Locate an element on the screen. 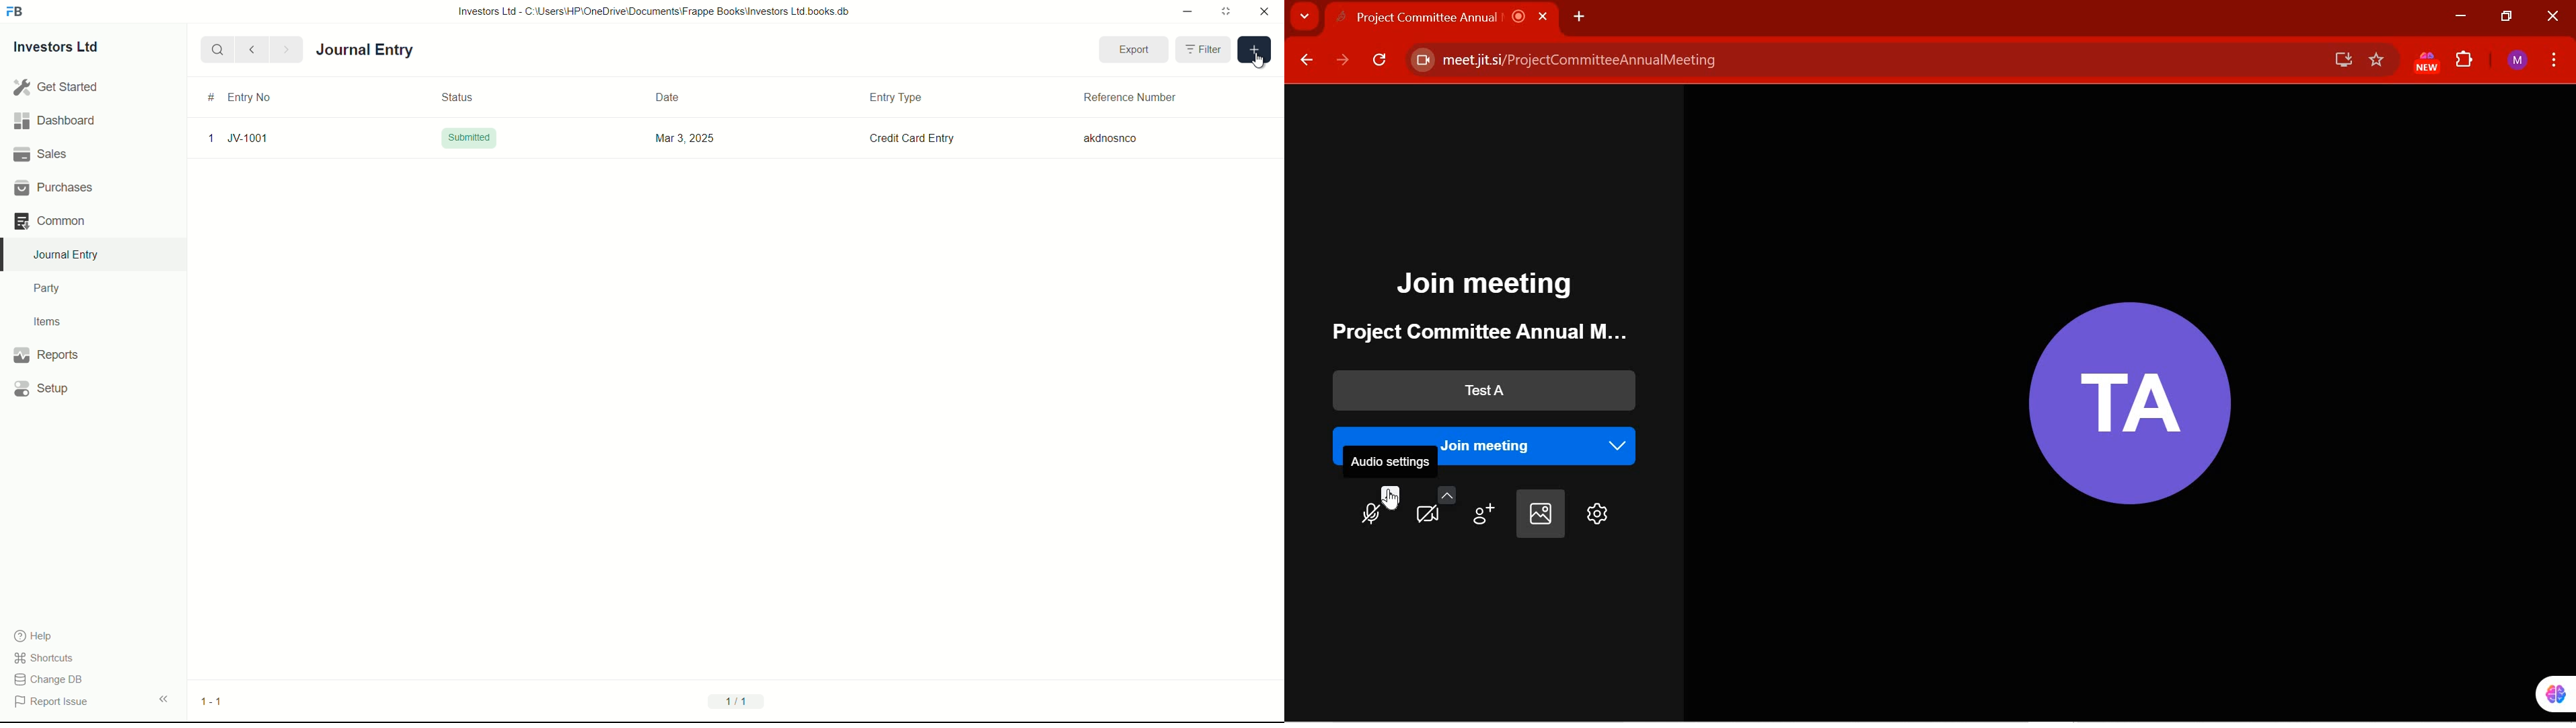 This screenshot has width=2576, height=728. previous is located at coordinates (250, 50).